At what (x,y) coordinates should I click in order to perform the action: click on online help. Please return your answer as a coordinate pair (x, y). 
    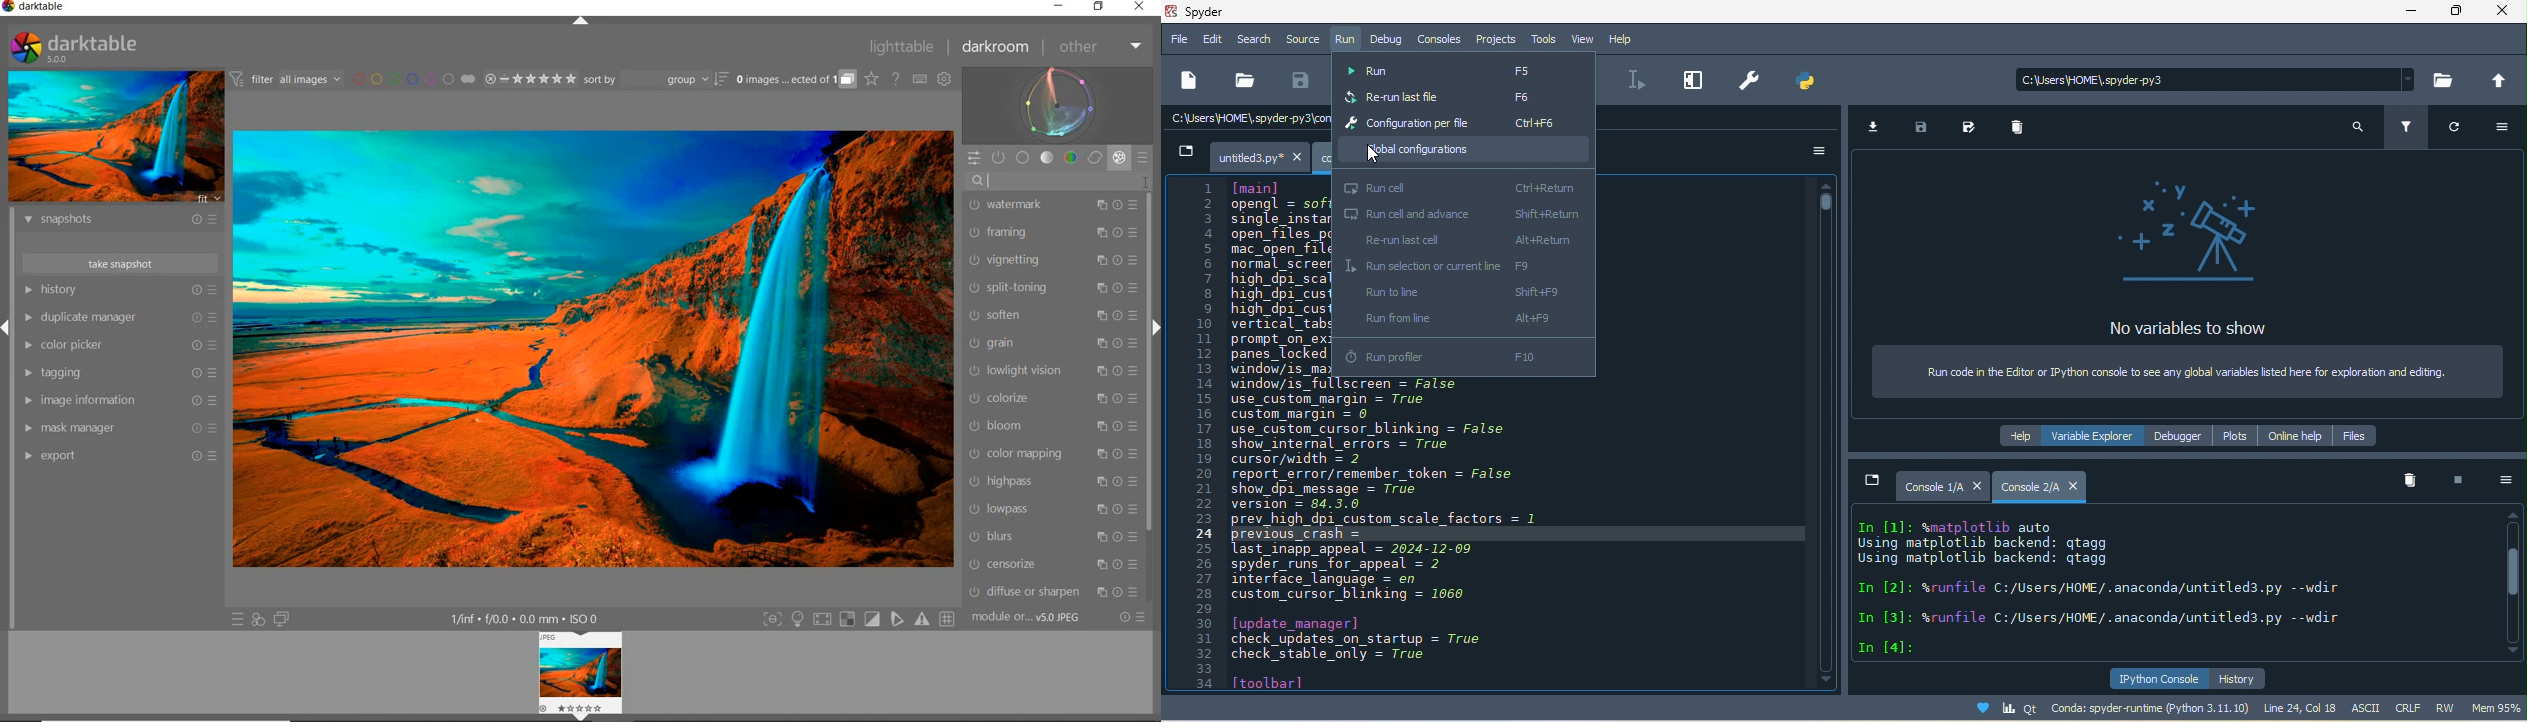
    Looking at the image, I should click on (2293, 435).